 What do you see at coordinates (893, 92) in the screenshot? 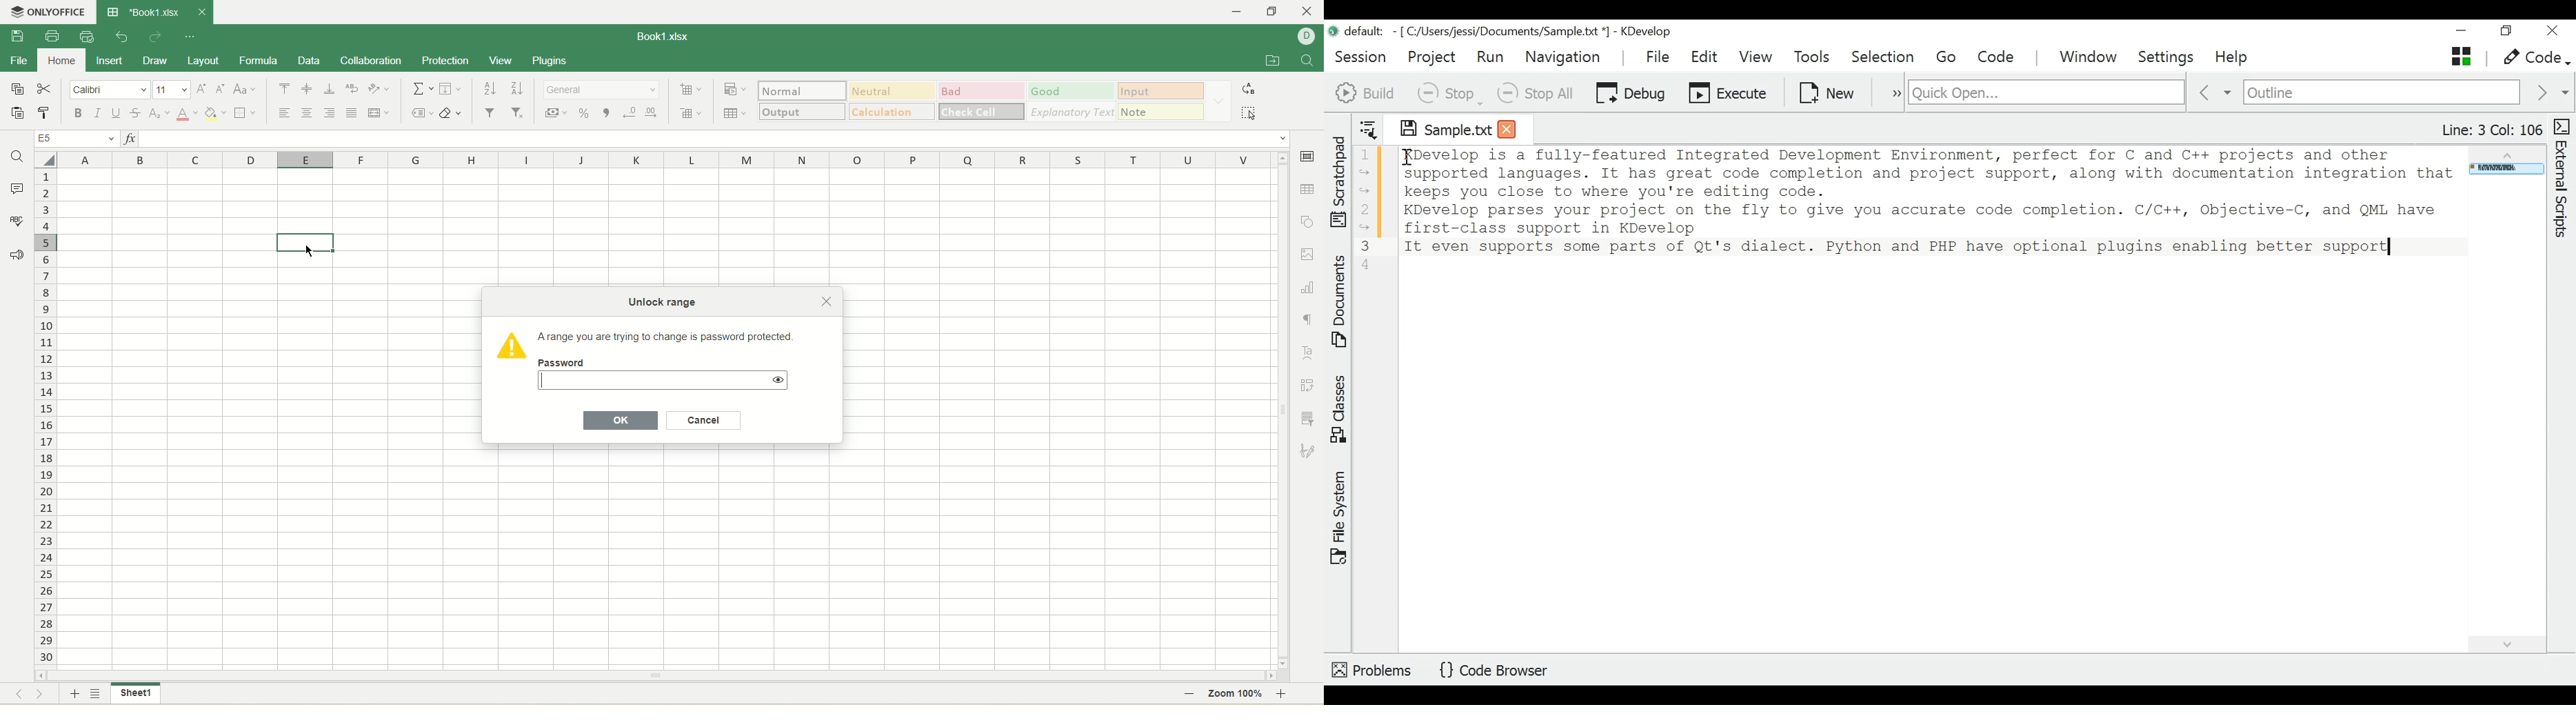
I see `neutral` at bounding box center [893, 92].